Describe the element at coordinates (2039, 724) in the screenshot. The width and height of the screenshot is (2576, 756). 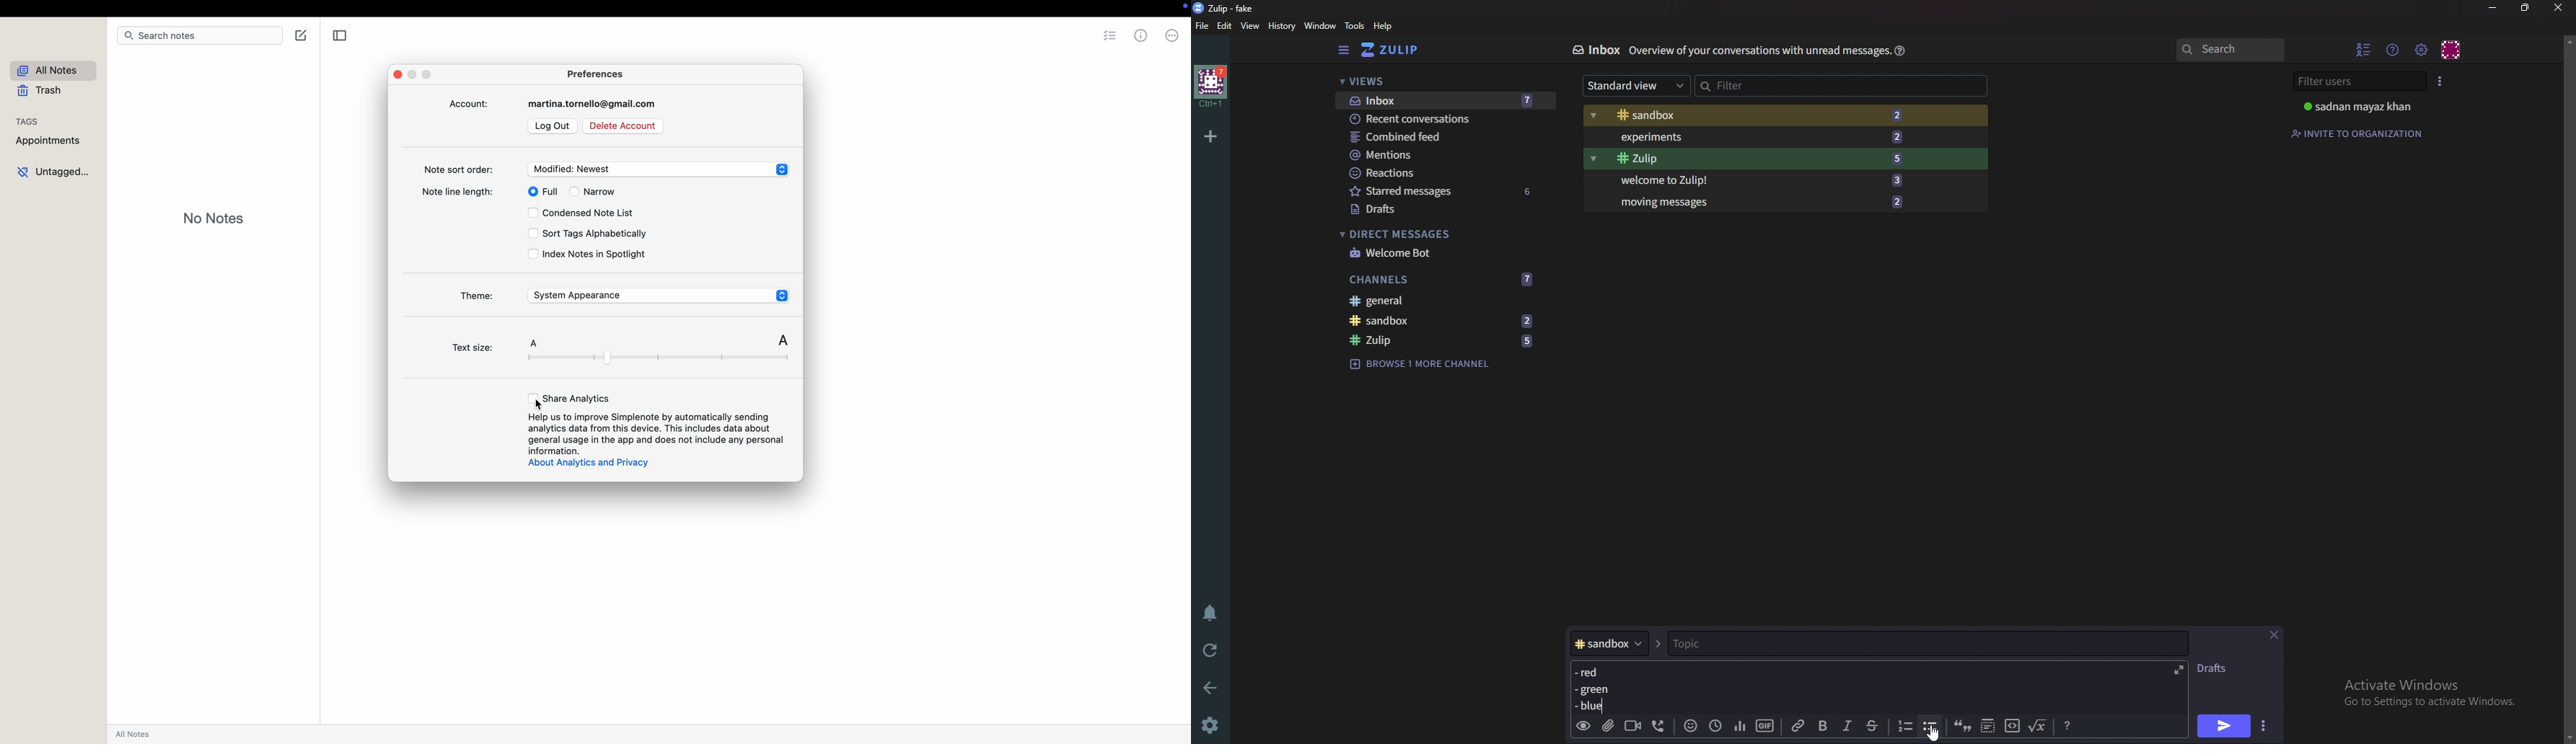
I see `Math` at that location.